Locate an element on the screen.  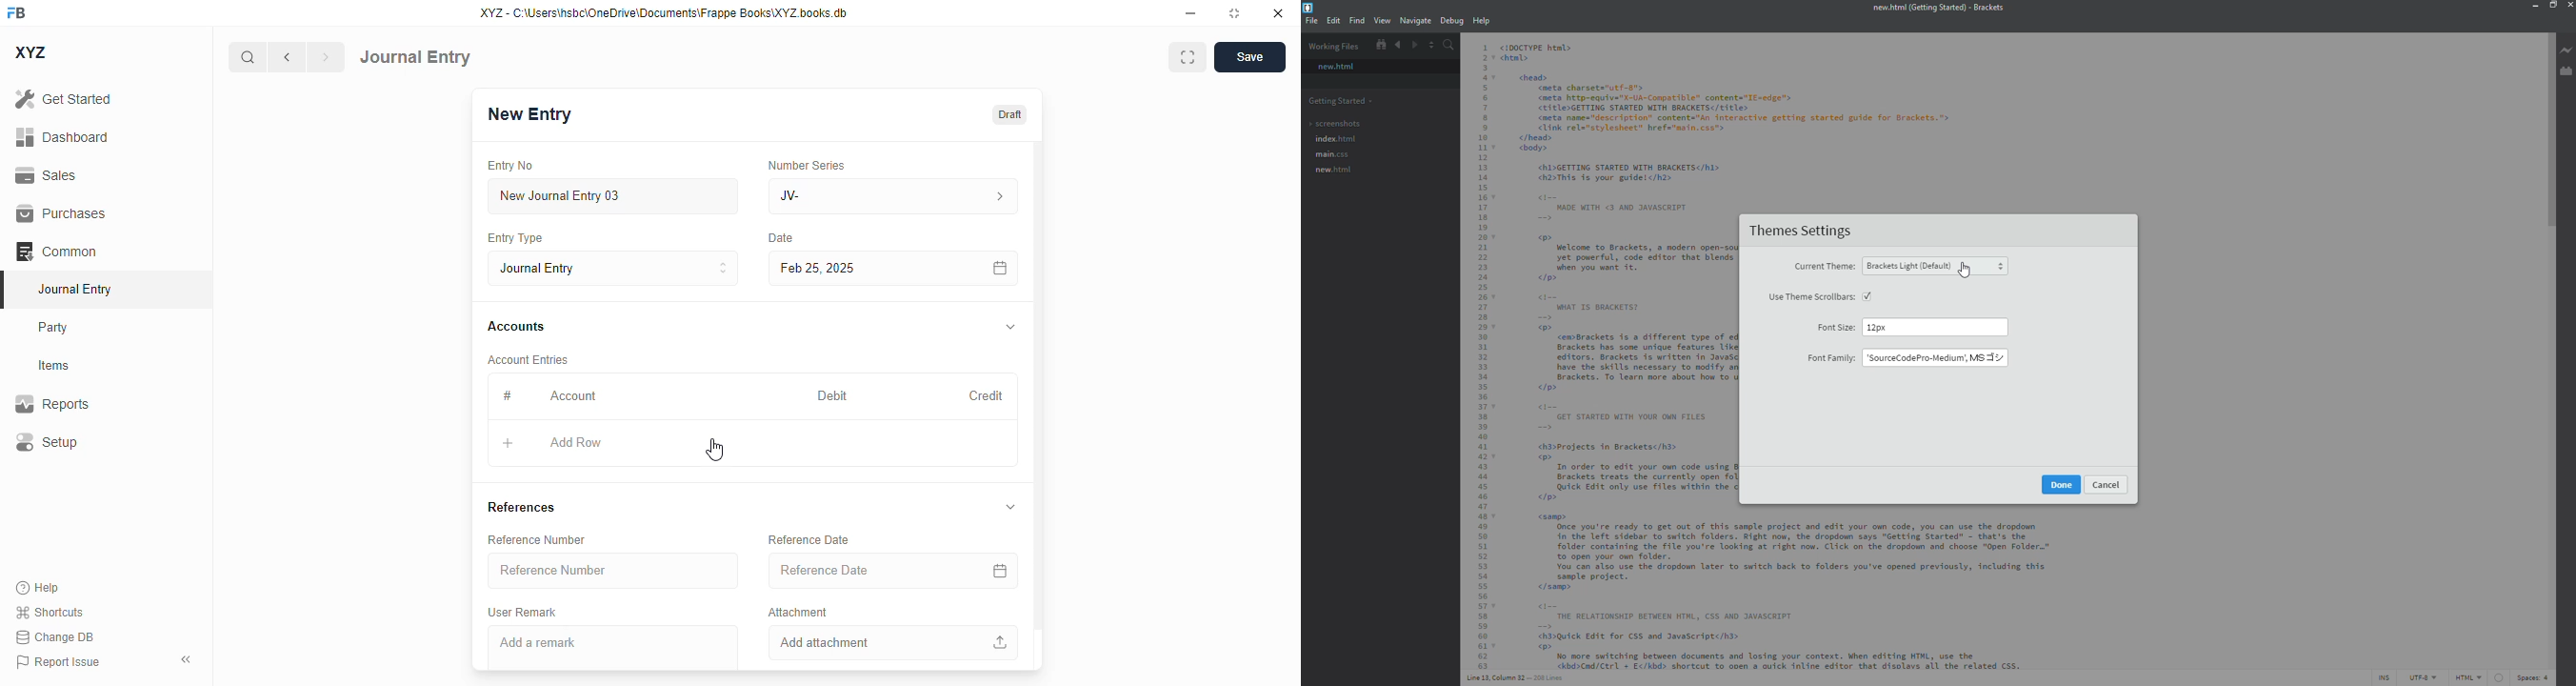
new journal entry 03 is located at coordinates (611, 196).